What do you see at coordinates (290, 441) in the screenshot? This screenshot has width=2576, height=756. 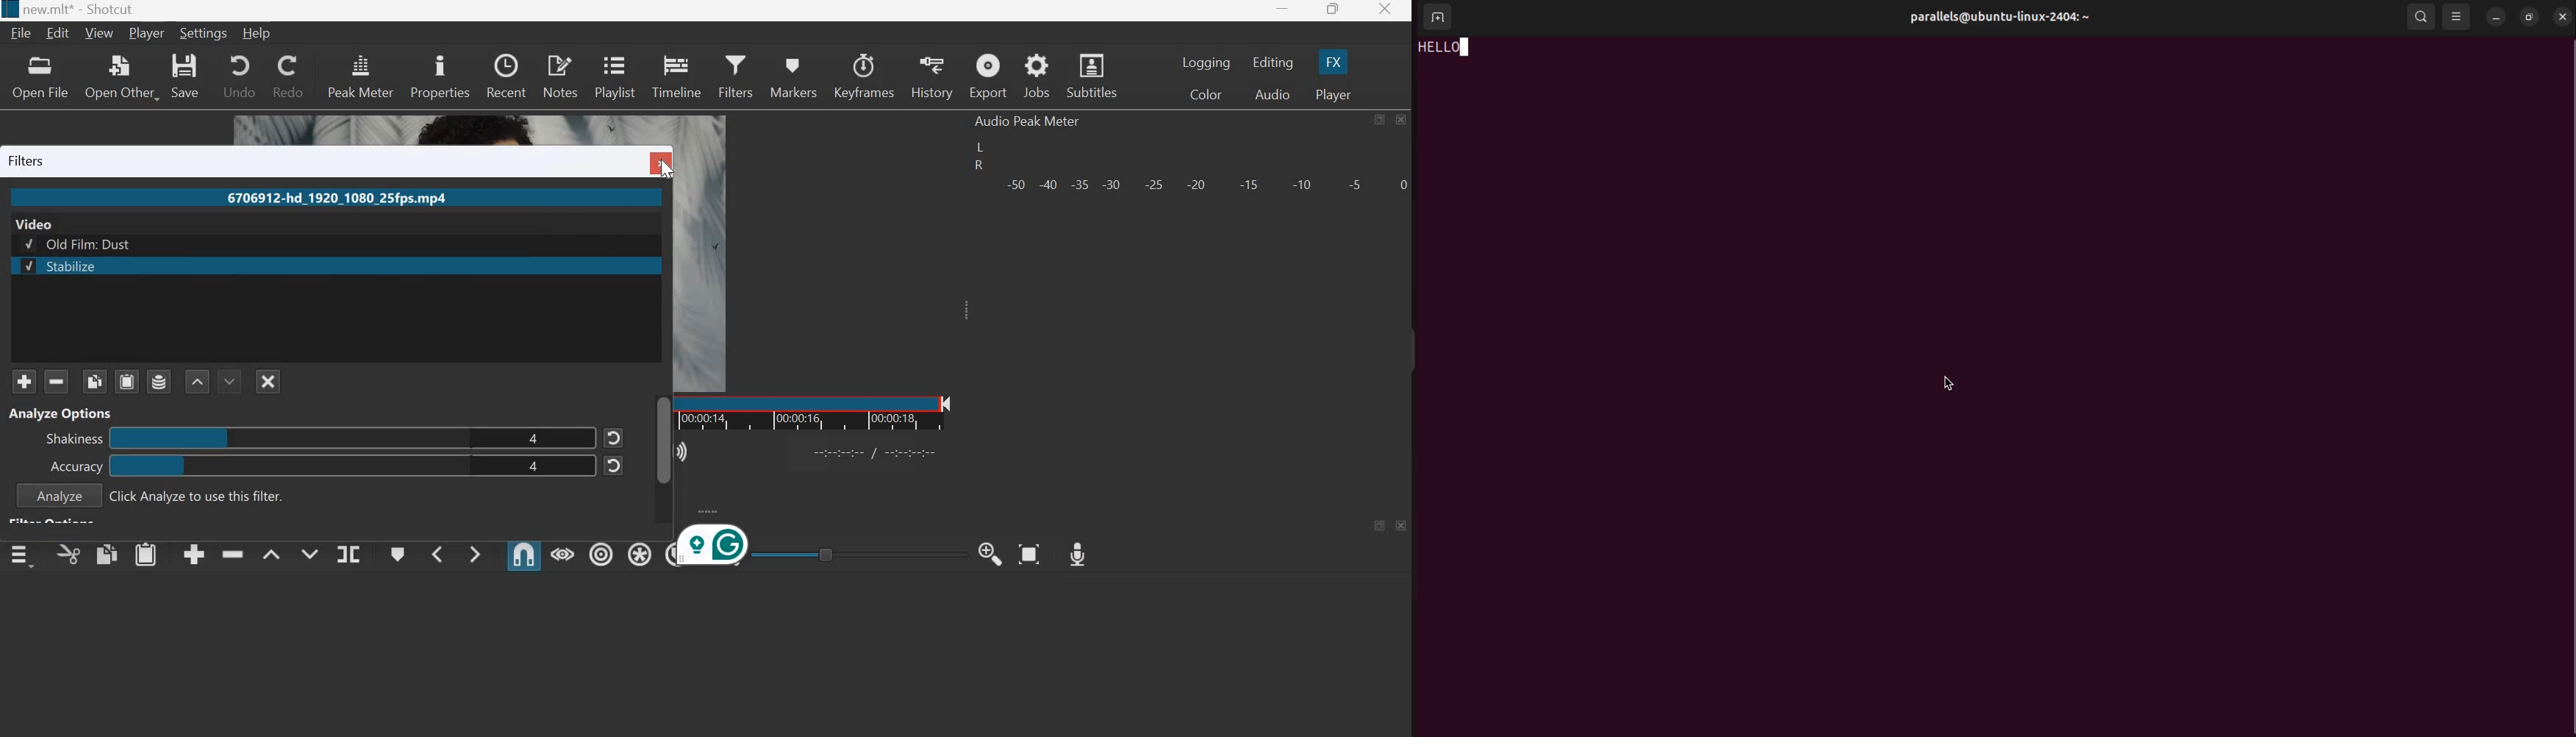 I see `level` at bounding box center [290, 441].